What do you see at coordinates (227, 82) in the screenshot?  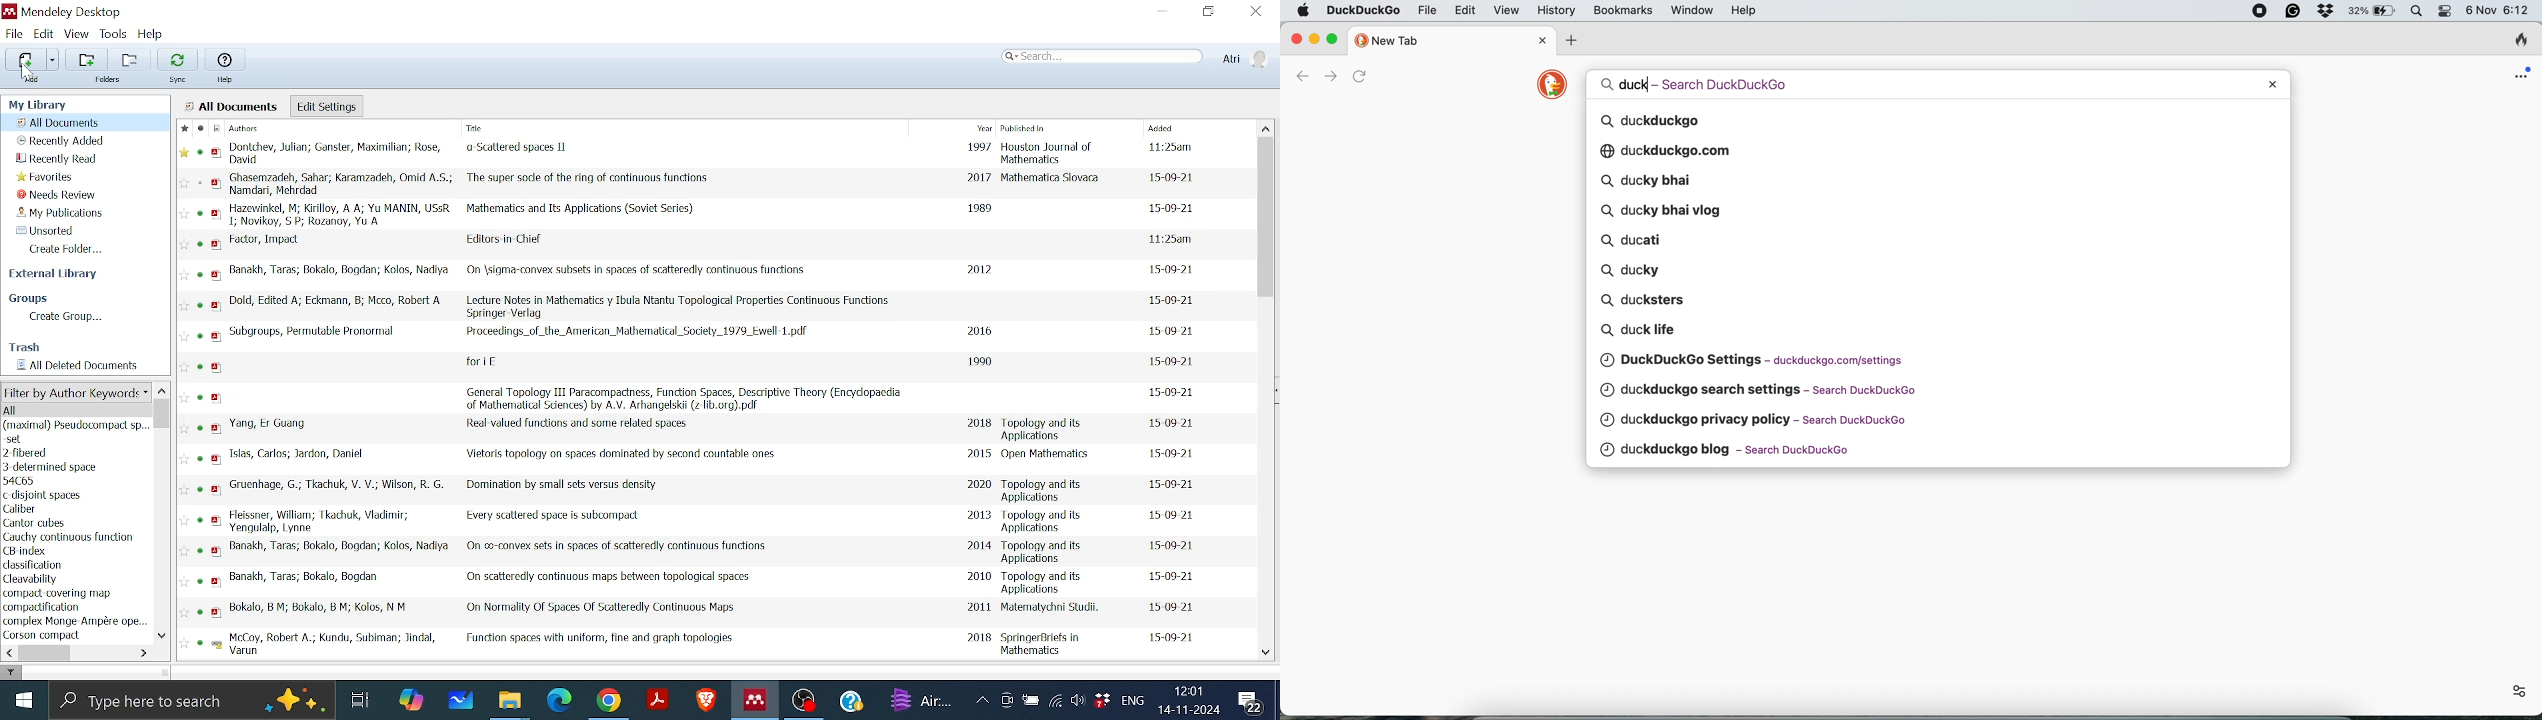 I see `Help` at bounding box center [227, 82].